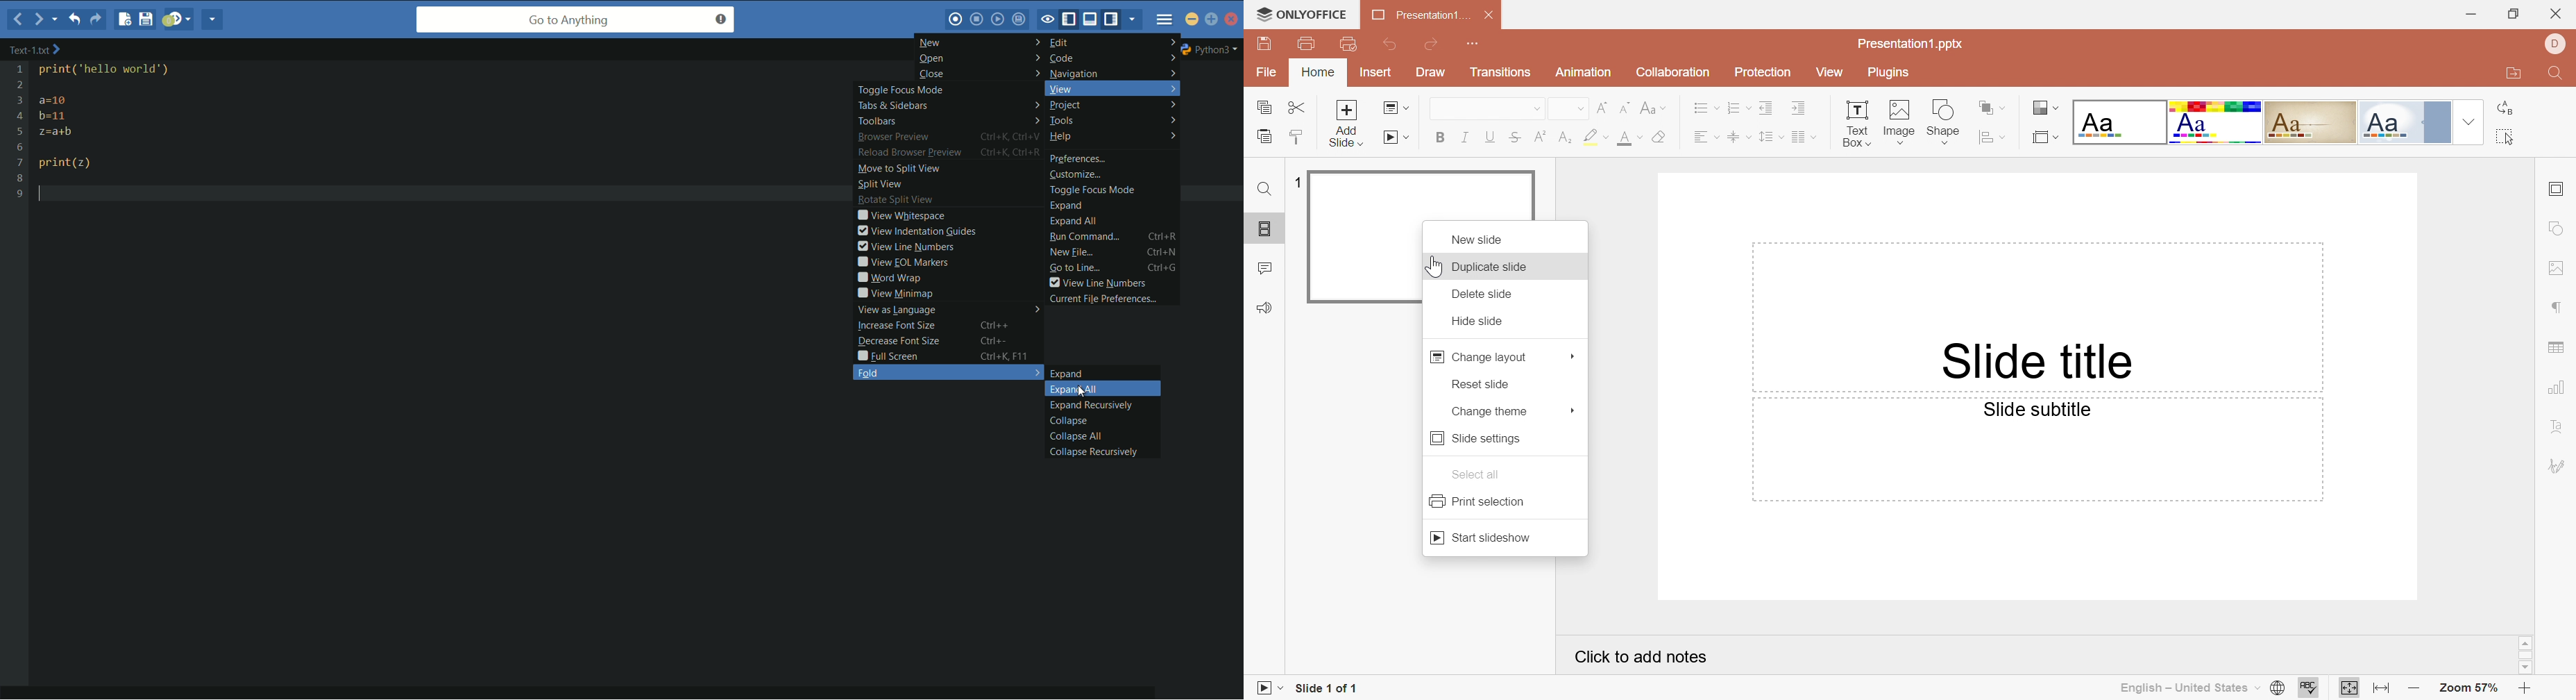  What do you see at coordinates (902, 91) in the screenshot?
I see `toggle focus mode` at bounding box center [902, 91].